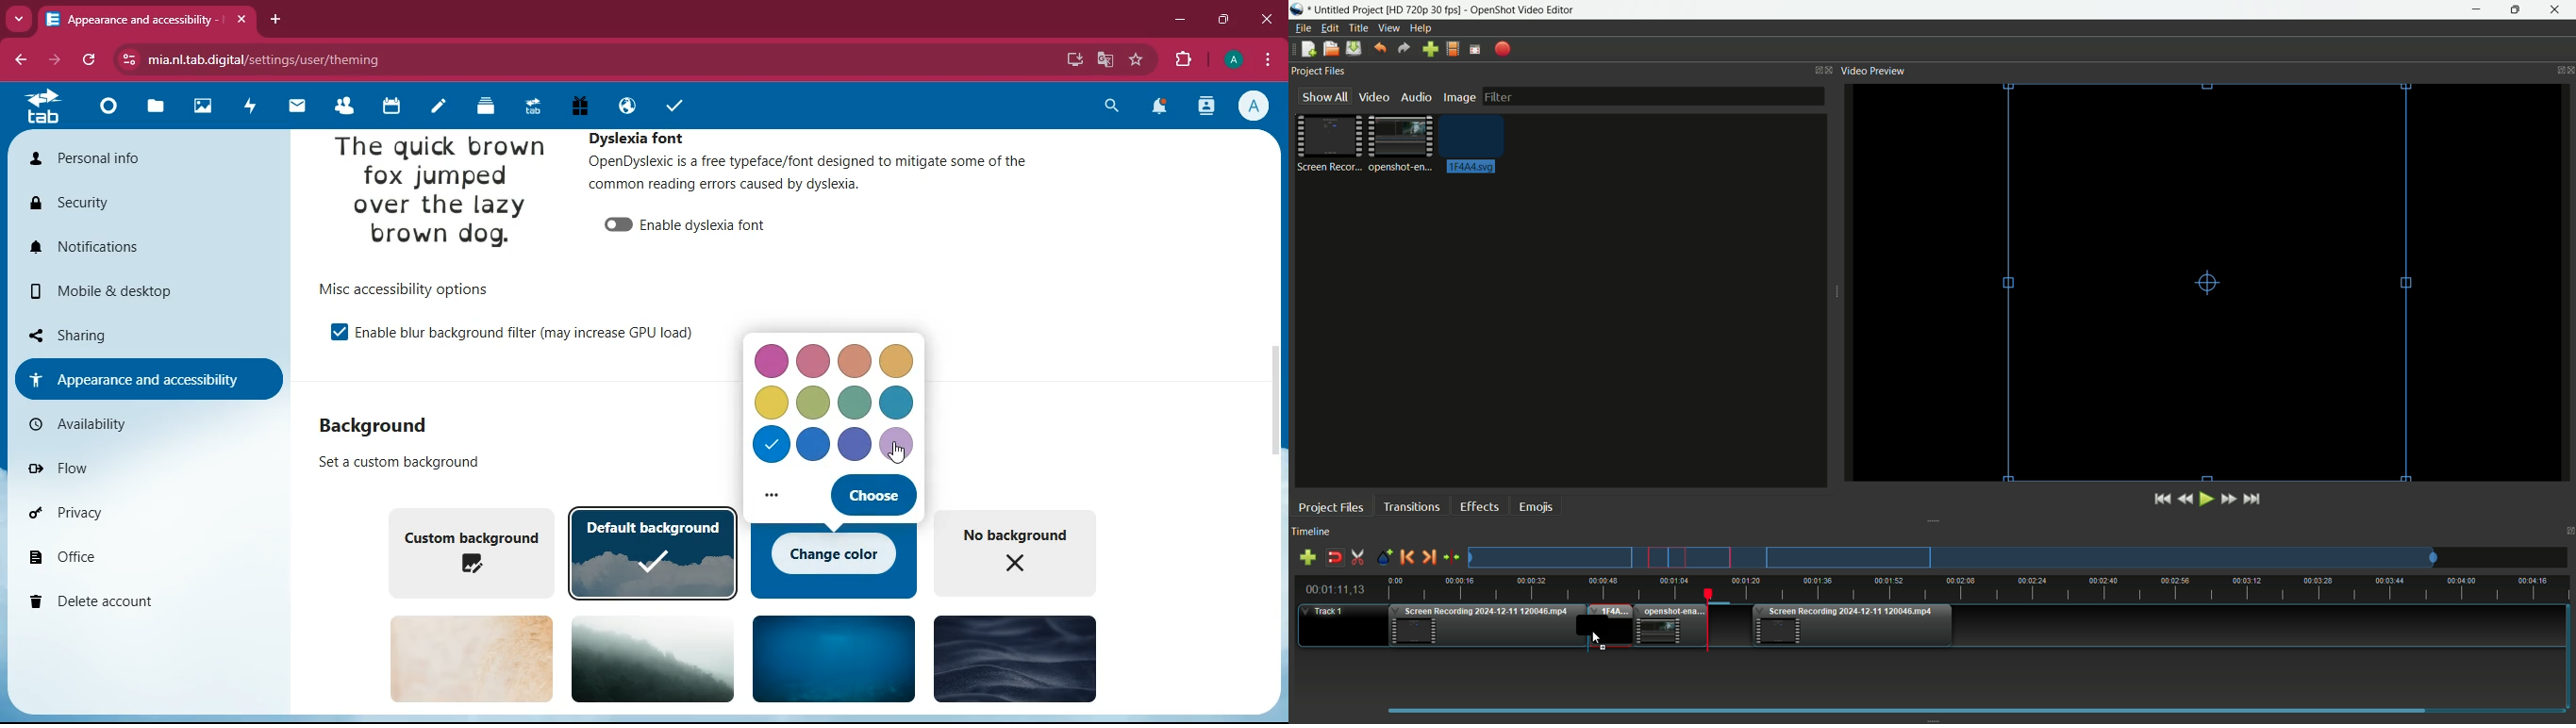 This screenshot has height=728, width=2576. Describe the element at coordinates (1524, 11) in the screenshot. I see `App name` at that location.